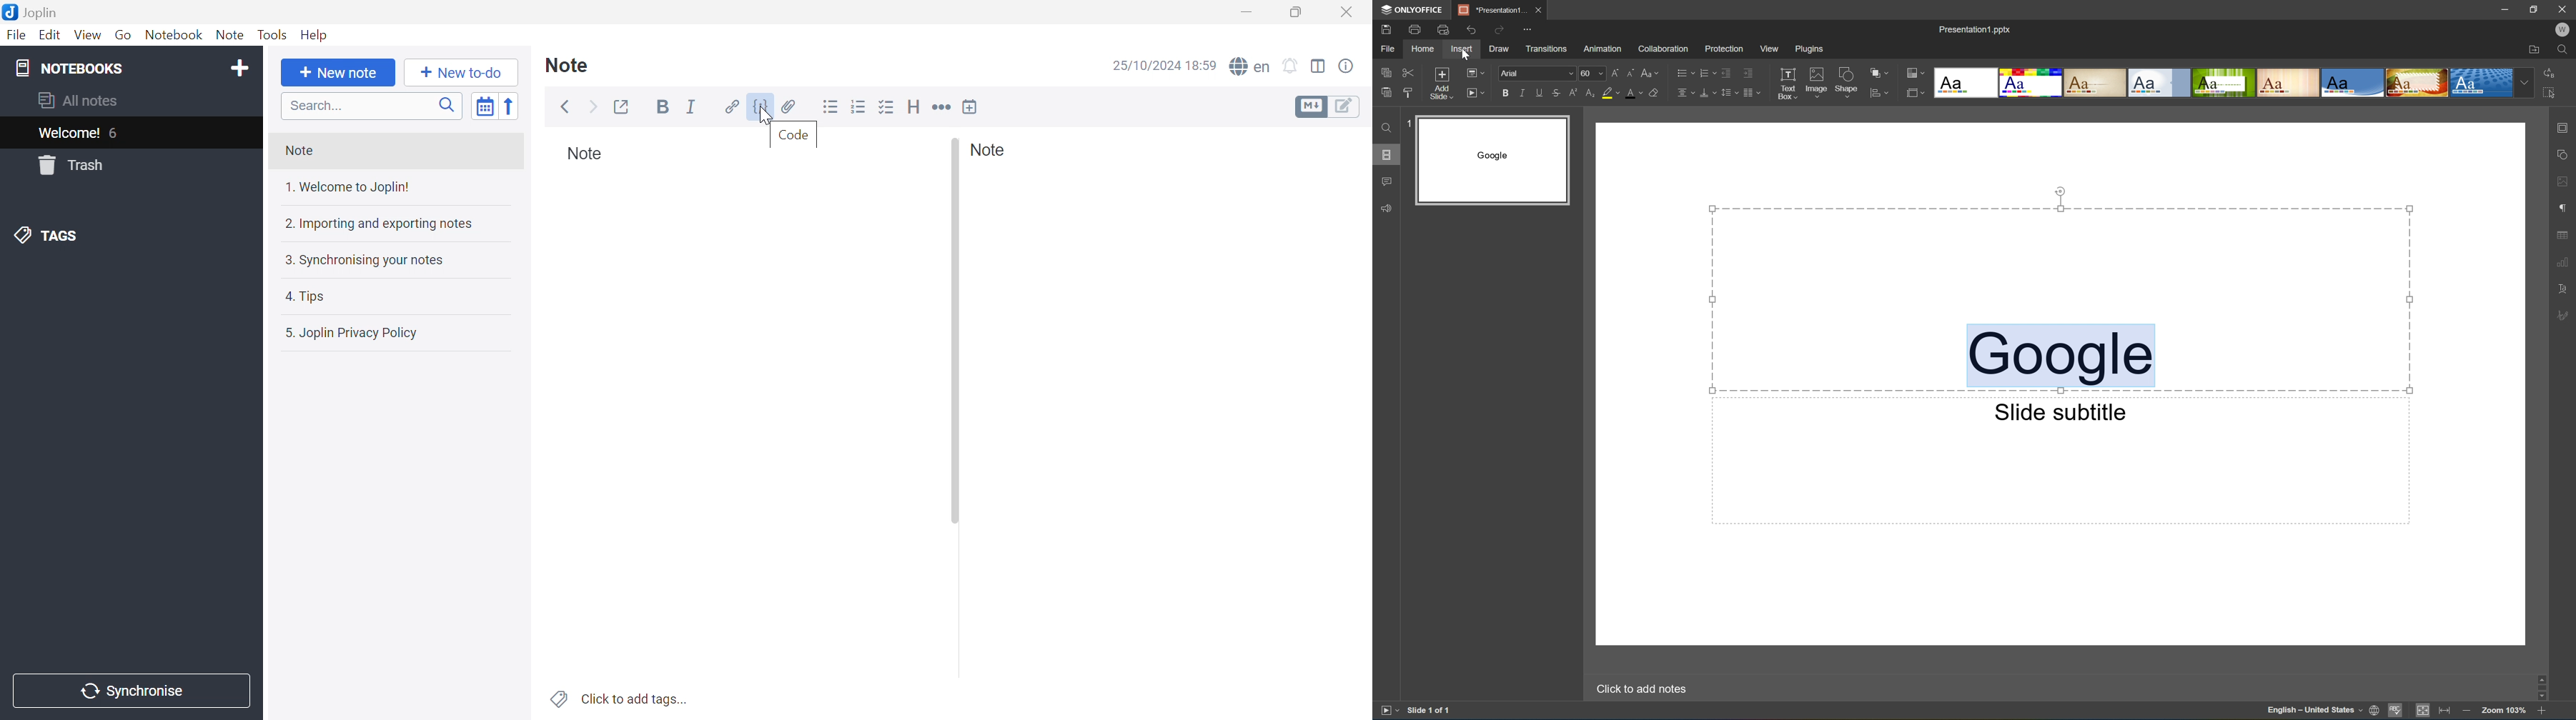 The image size is (2576, 728). I want to click on Copy style, so click(1409, 93).